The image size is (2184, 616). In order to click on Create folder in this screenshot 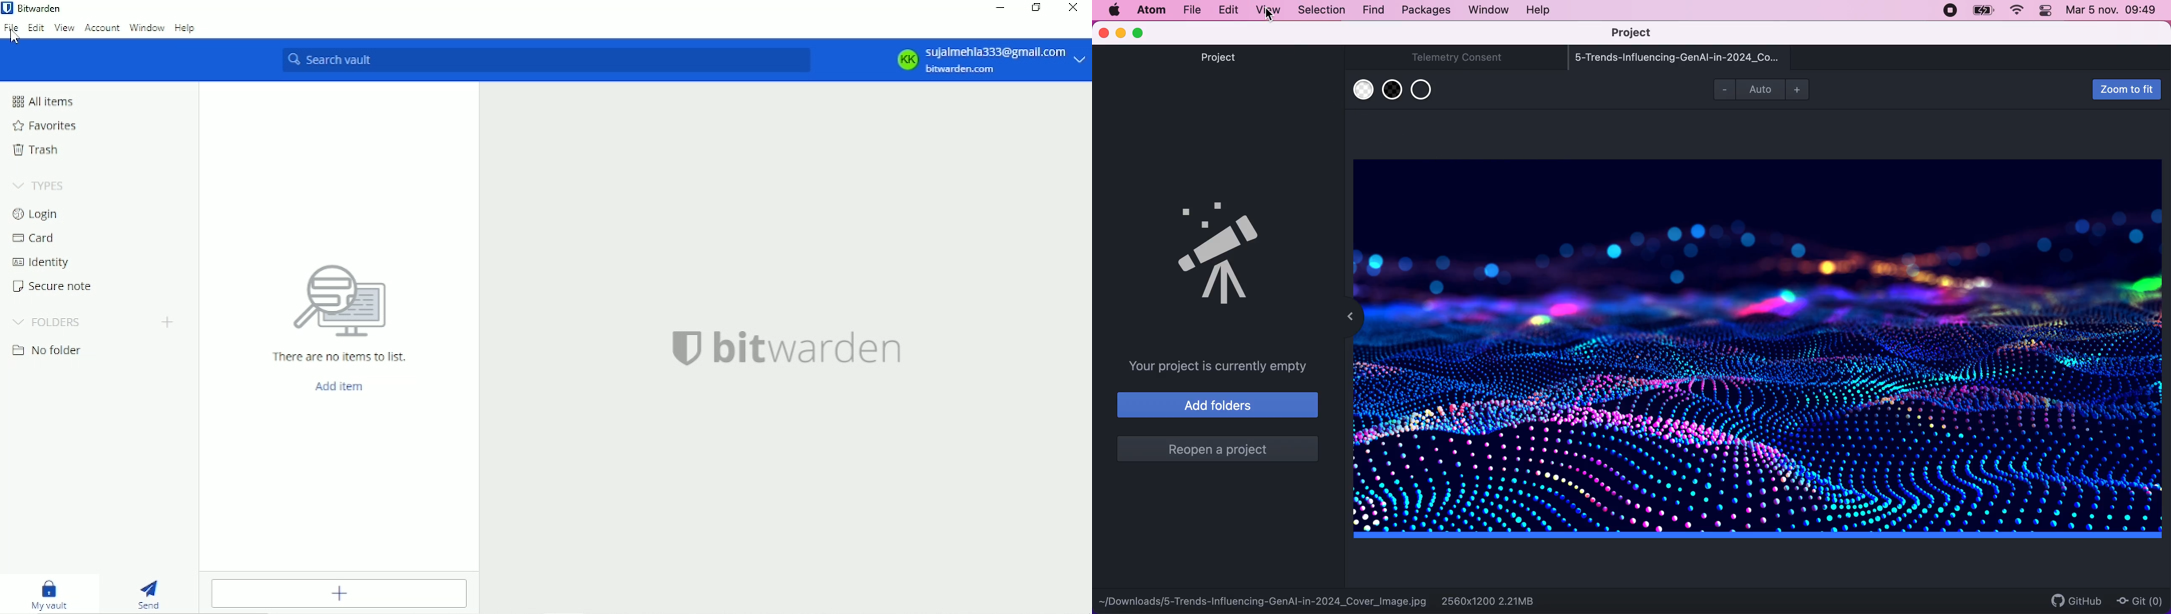, I will do `click(166, 323)`.